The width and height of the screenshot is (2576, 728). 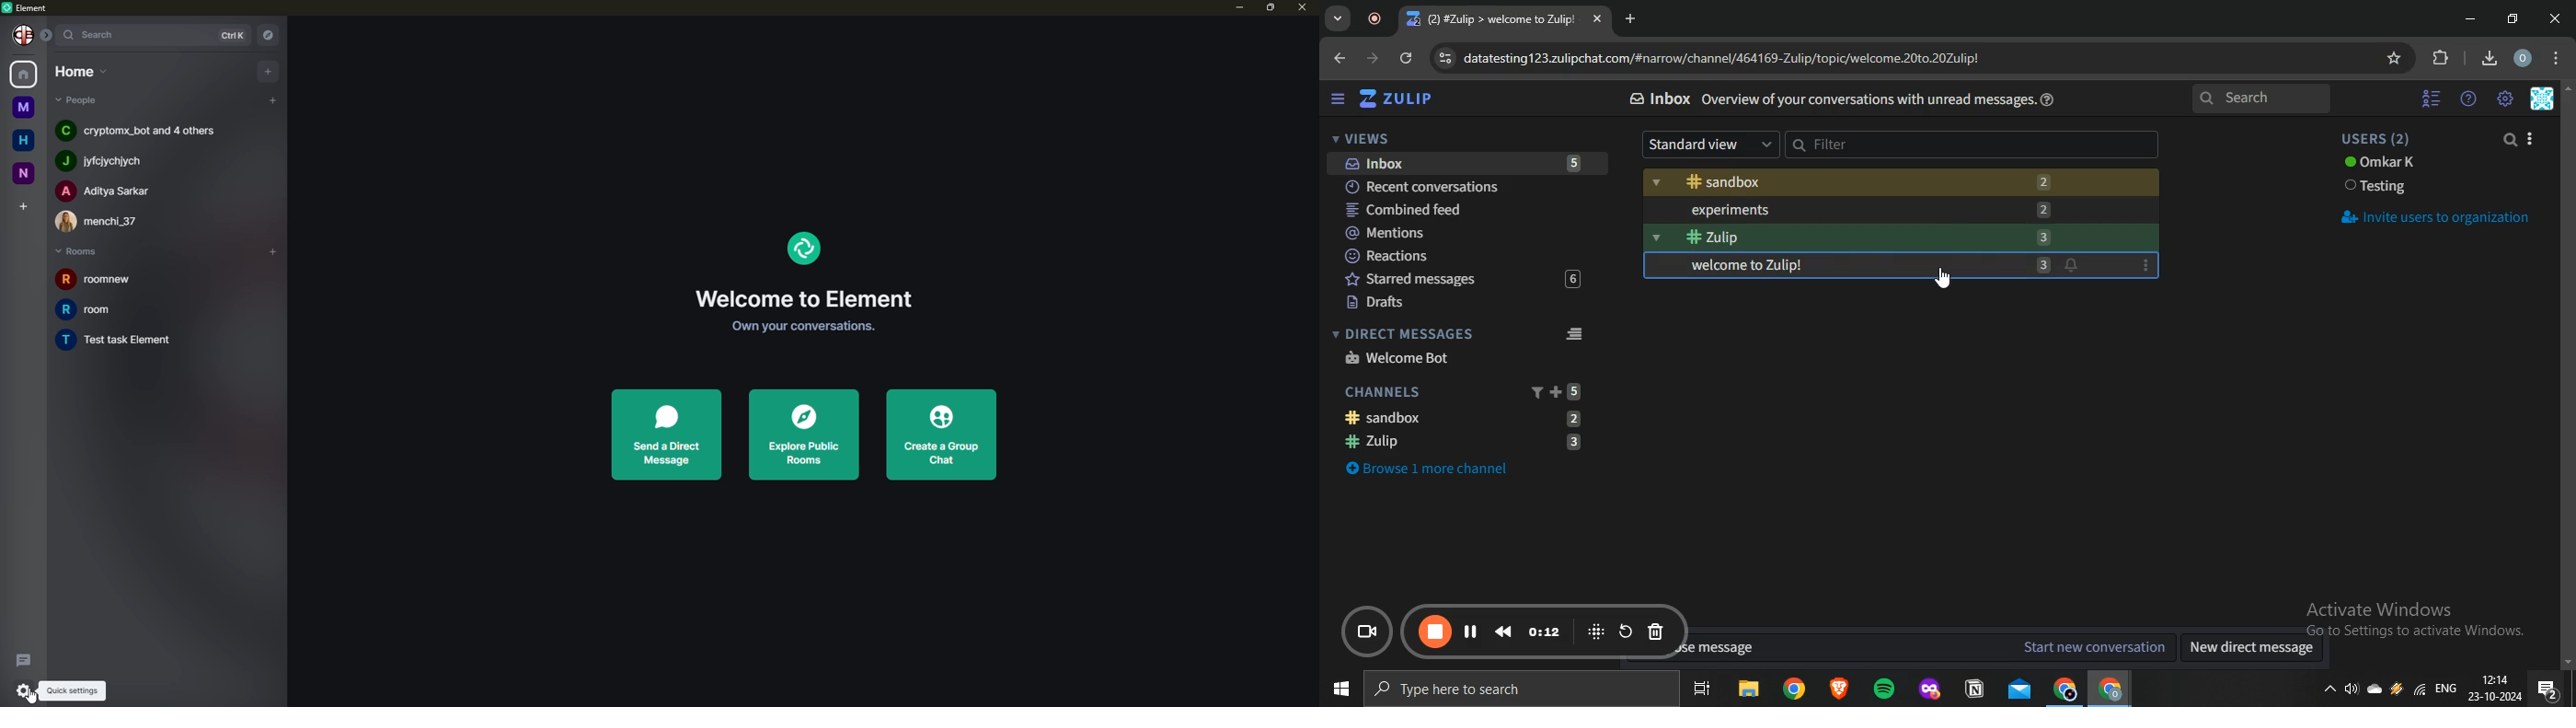 I want to click on experiments, so click(x=1903, y=209).